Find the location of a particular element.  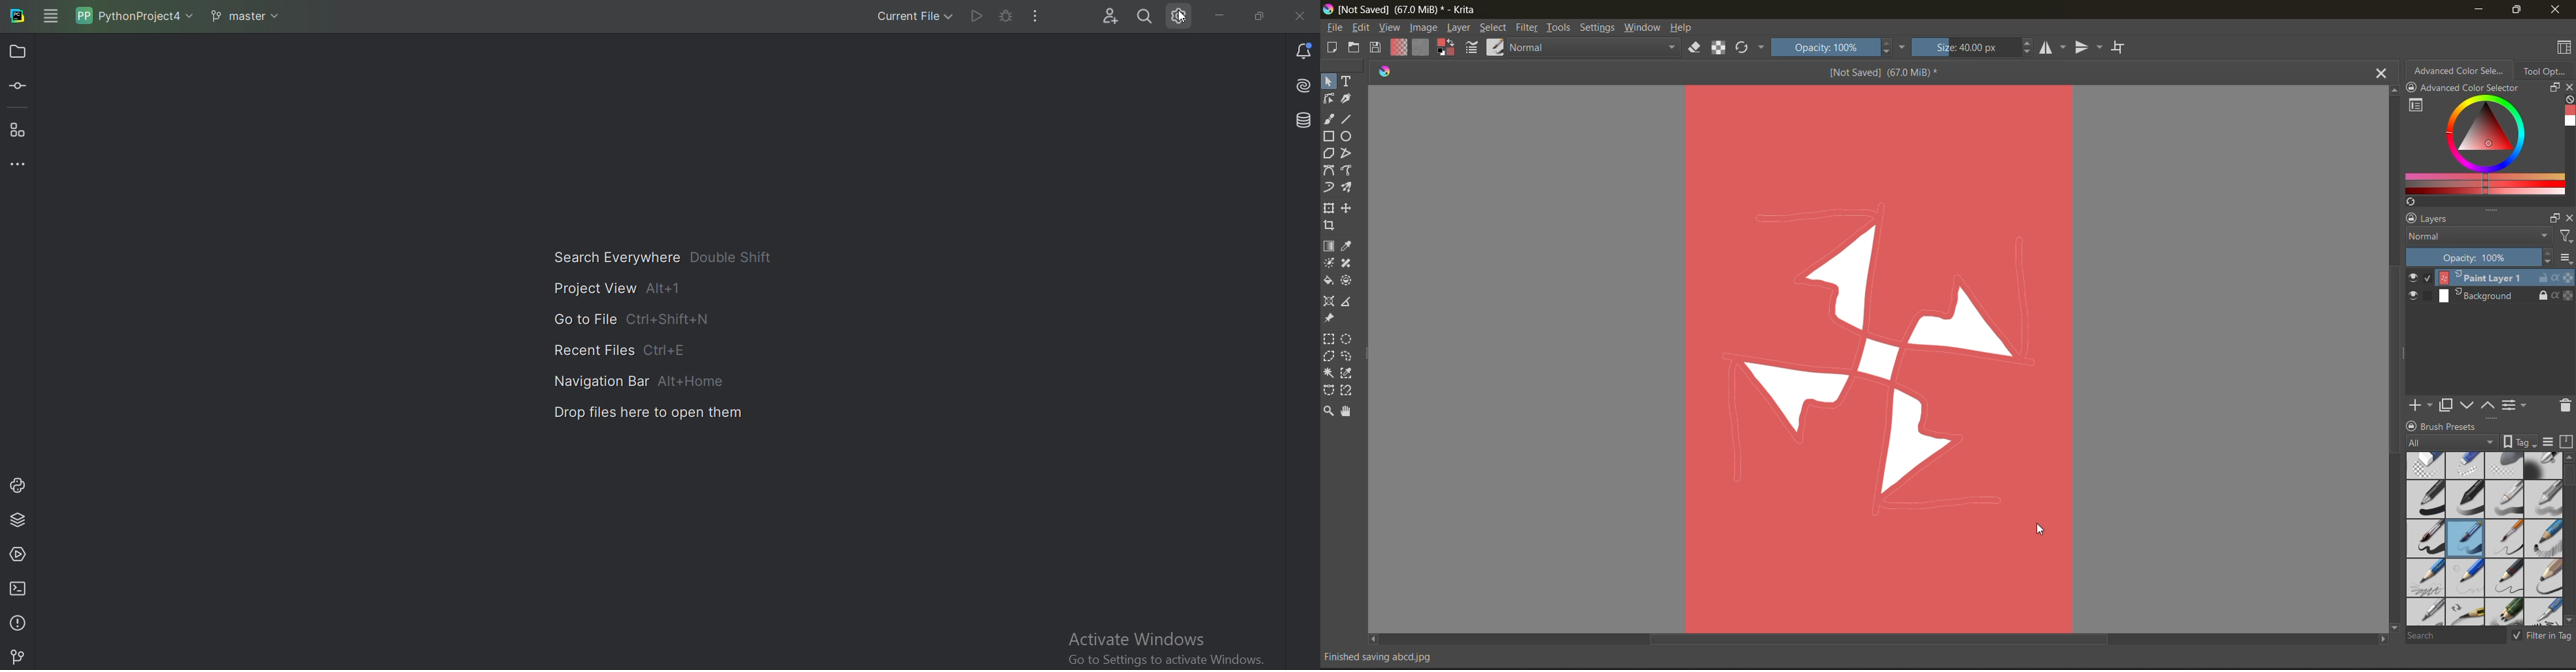

tools is located at coordinates (1350, 170).